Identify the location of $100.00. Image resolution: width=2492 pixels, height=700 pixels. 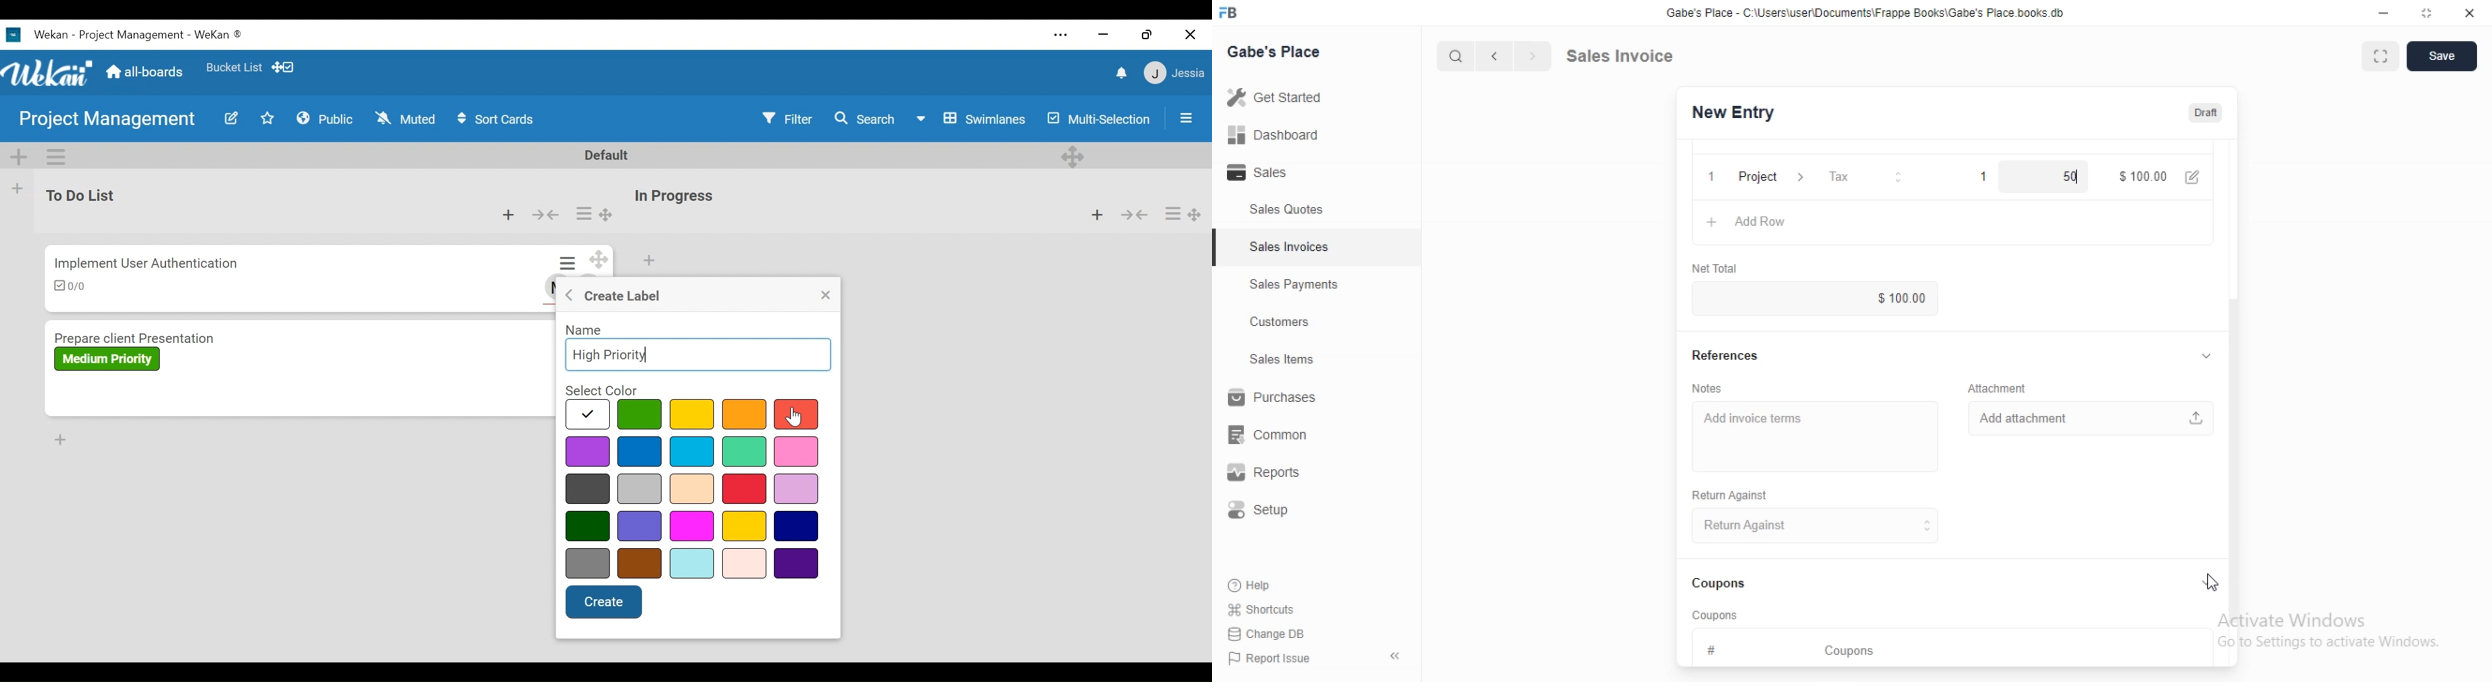
(1891, 299).